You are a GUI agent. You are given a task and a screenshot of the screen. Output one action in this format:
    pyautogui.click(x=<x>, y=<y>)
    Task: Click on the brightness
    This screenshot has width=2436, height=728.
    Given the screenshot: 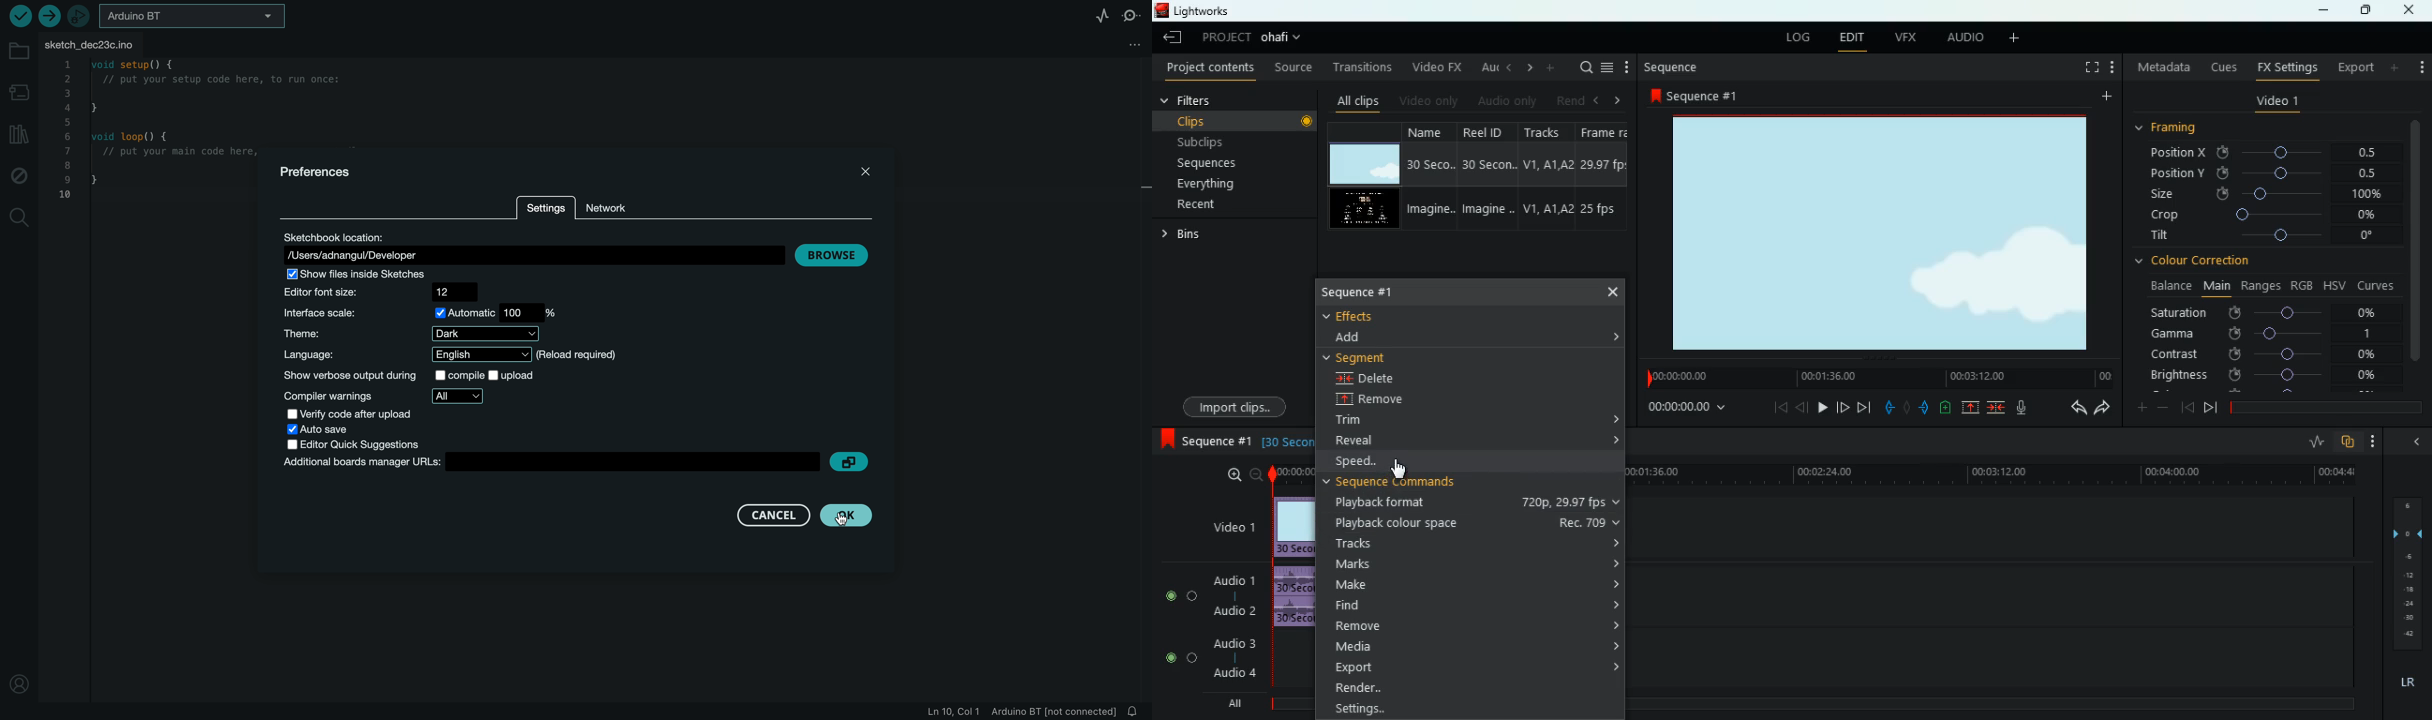 What is the action you would take?
    pyautogui.click(x=2262, y=374)
    